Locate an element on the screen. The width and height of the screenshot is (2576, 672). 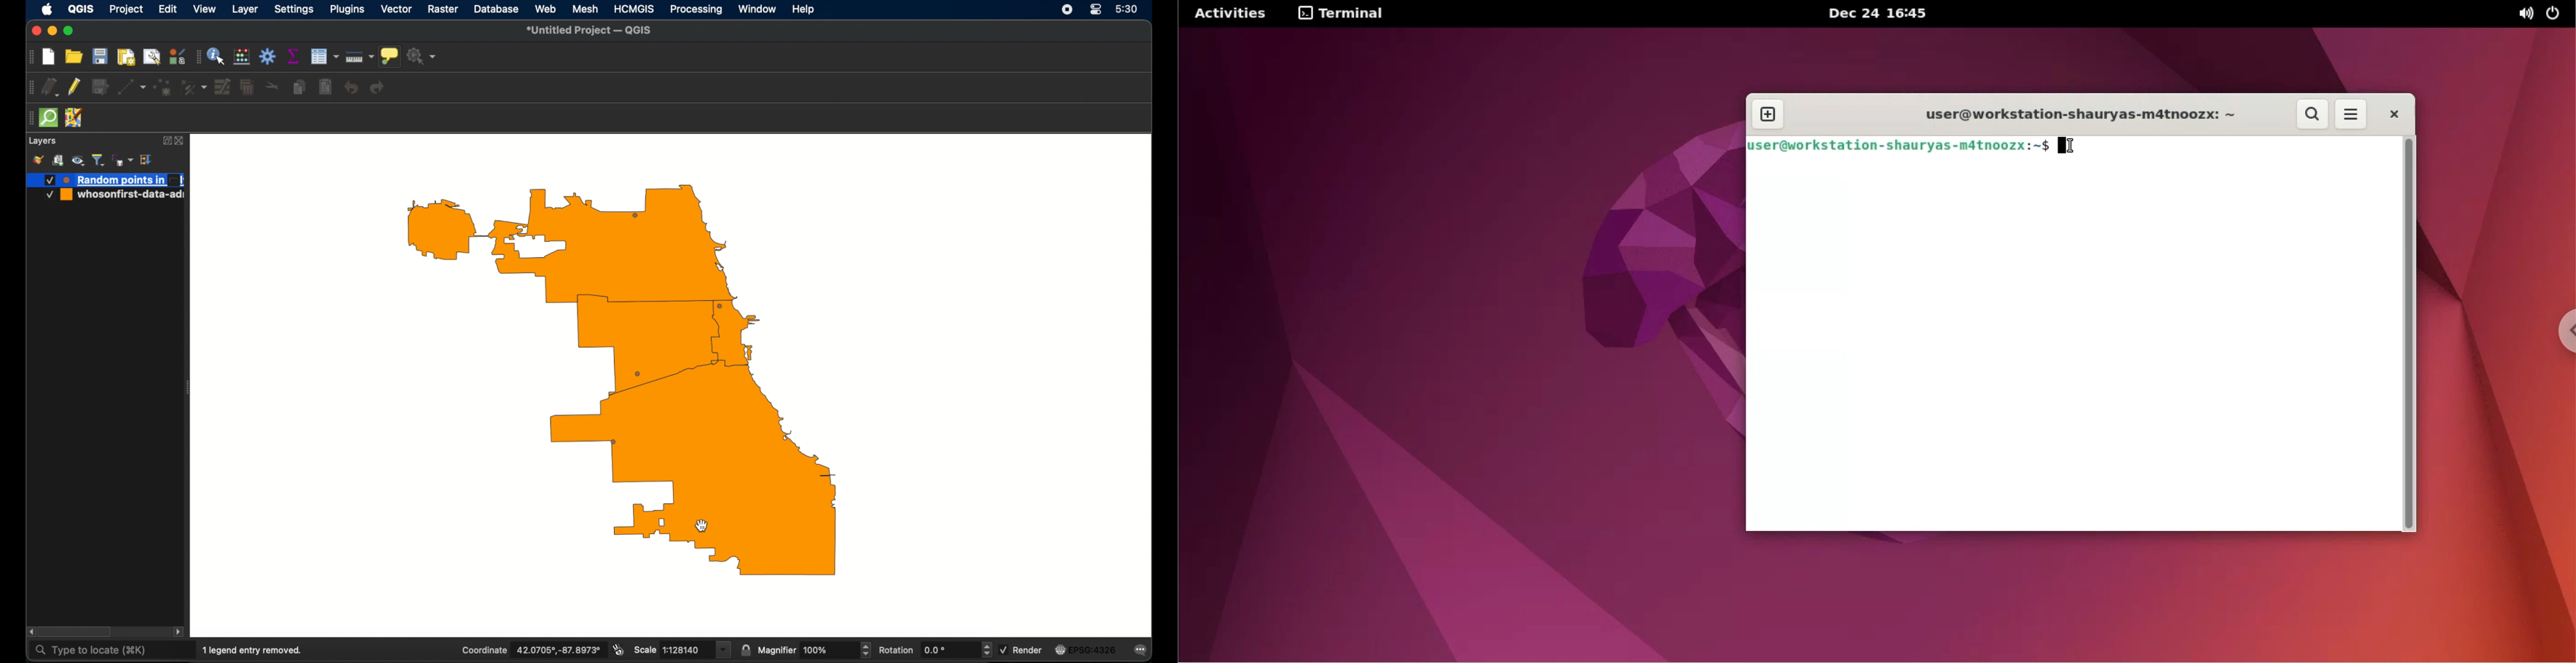
open field  calculator is located at coordinates (242, 58).